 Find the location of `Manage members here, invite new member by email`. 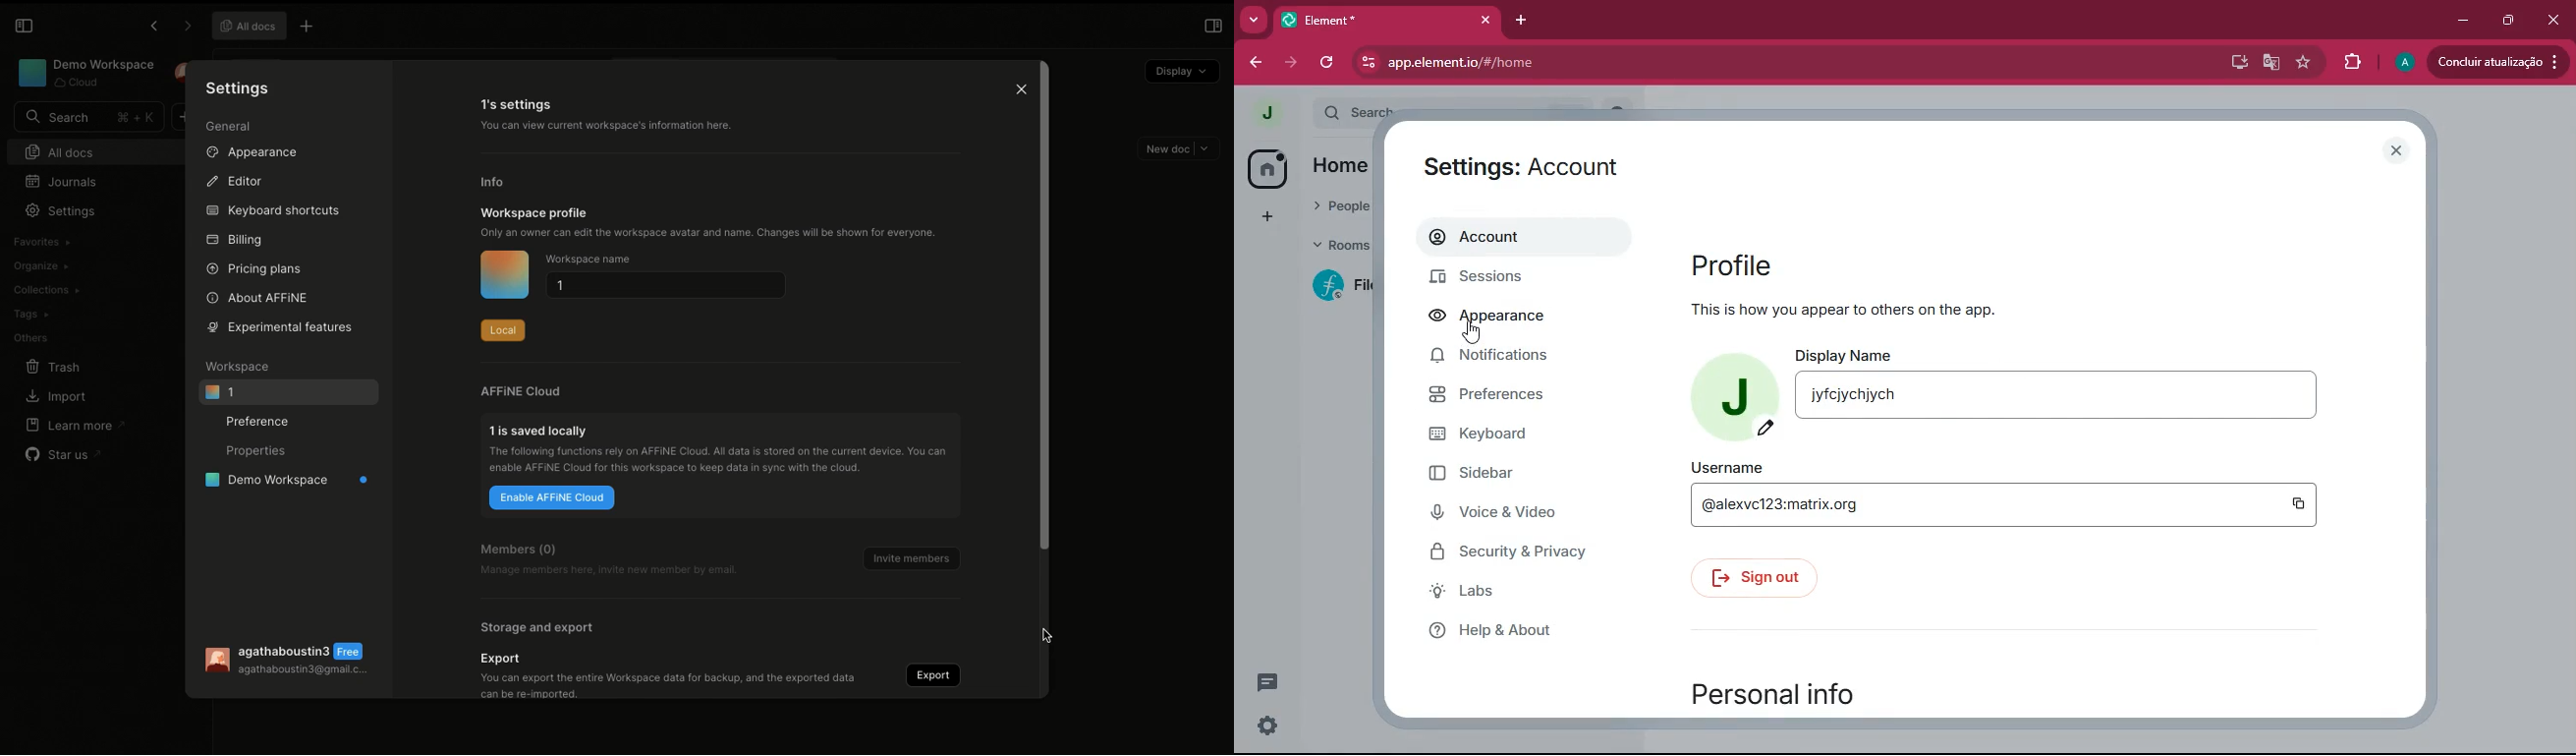

Manage members here, invite new member by email is located at coordinates (614, 571).